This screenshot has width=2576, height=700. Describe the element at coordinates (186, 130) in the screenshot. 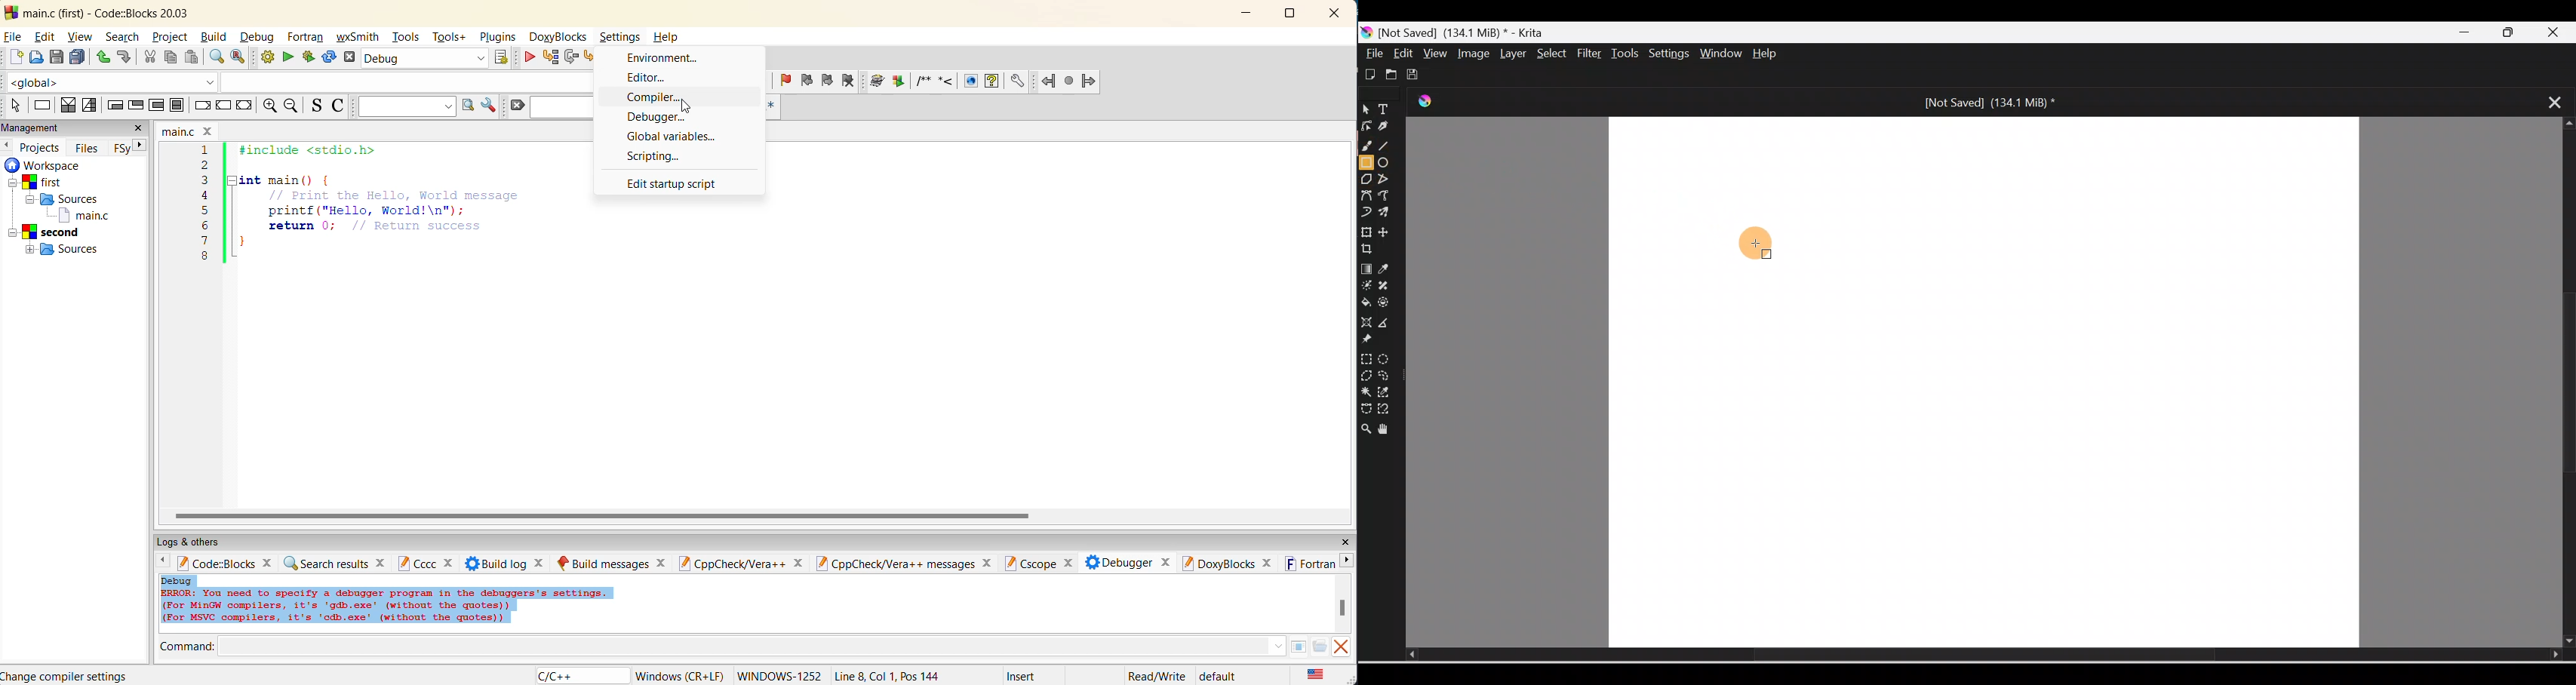

I see `filename` at that location.